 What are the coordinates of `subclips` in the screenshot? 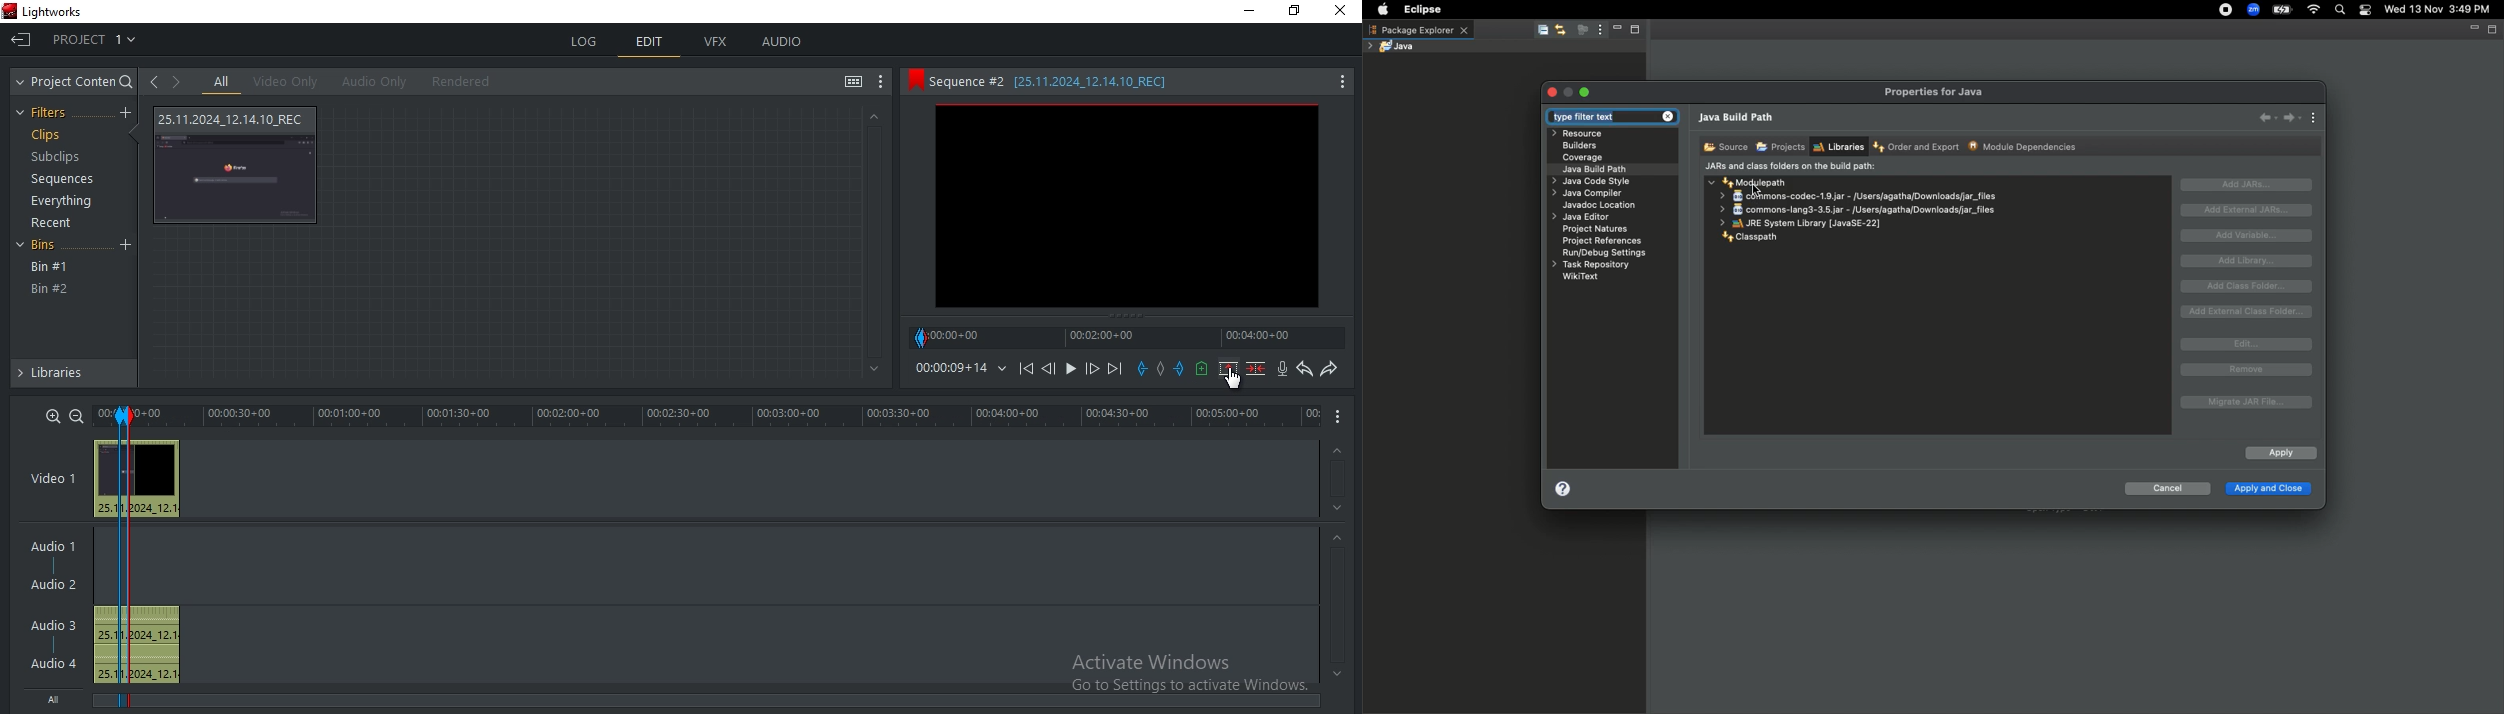 It's located at (58, 159).